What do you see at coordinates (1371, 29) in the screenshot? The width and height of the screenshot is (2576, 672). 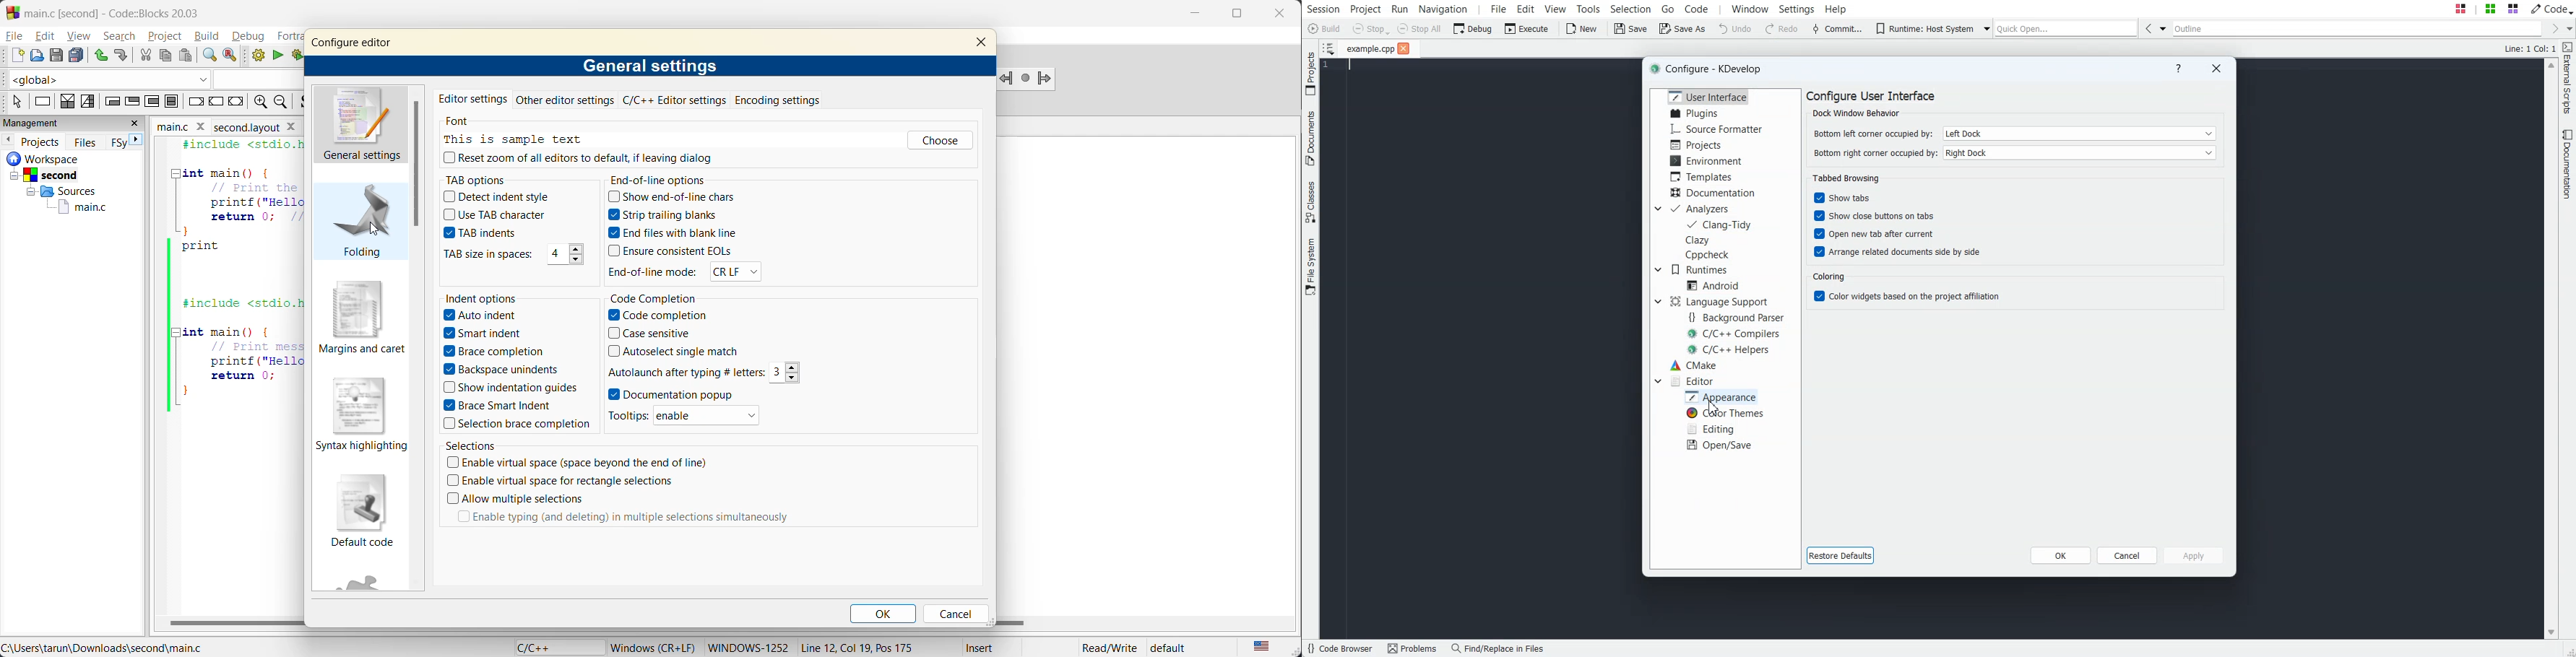 I see `Stop` at bounding box center [1371, 29].